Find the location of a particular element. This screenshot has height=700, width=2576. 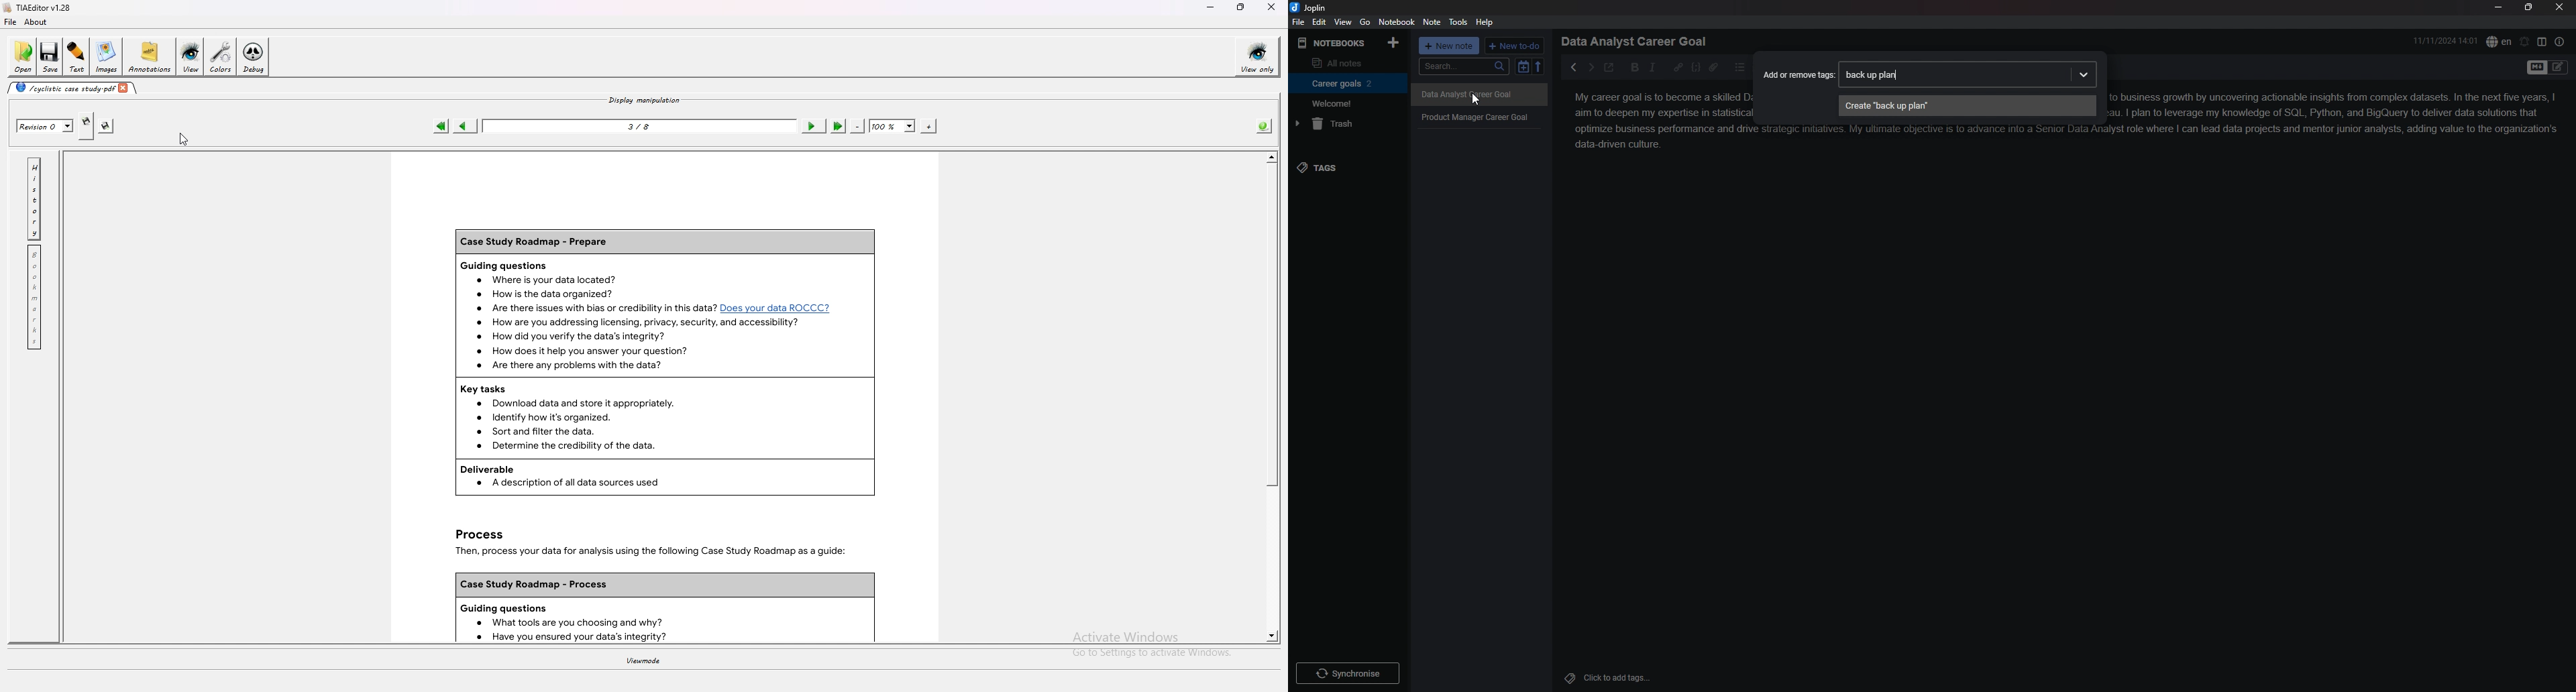

Welcome! is located at coordinates (1344, 103).